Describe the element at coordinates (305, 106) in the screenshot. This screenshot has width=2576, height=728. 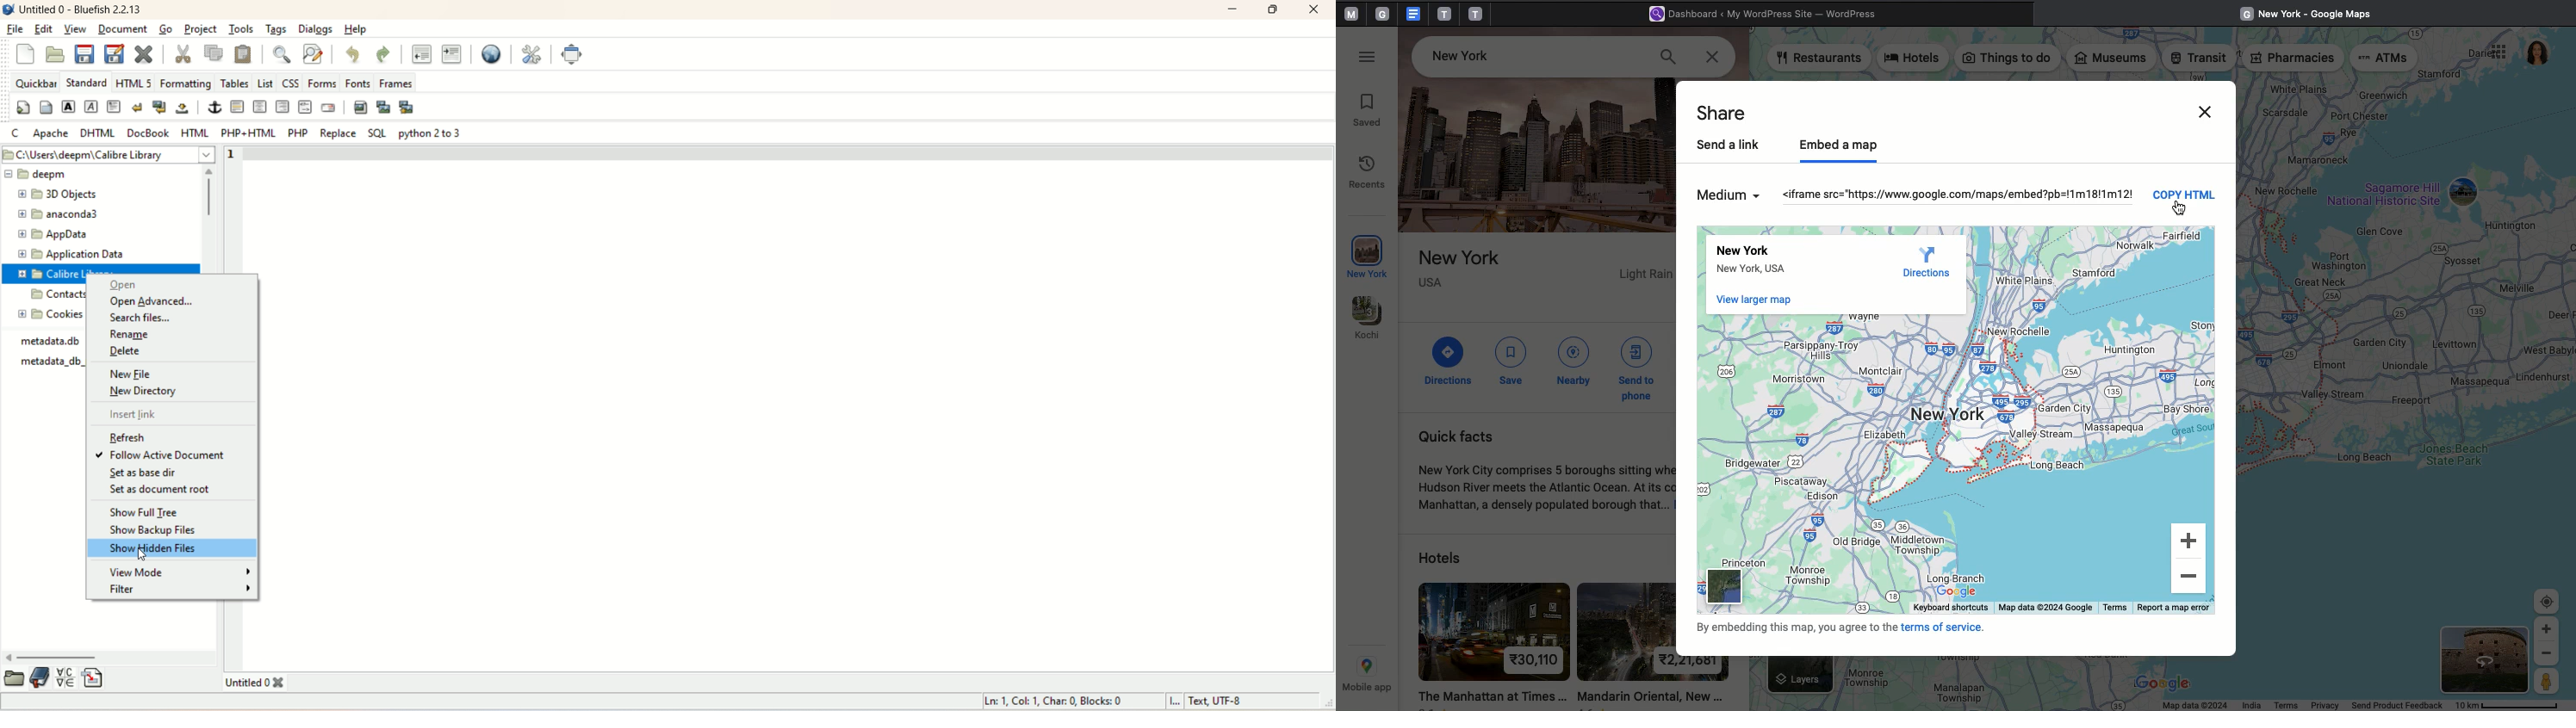
I see `HTML comment` at that location.